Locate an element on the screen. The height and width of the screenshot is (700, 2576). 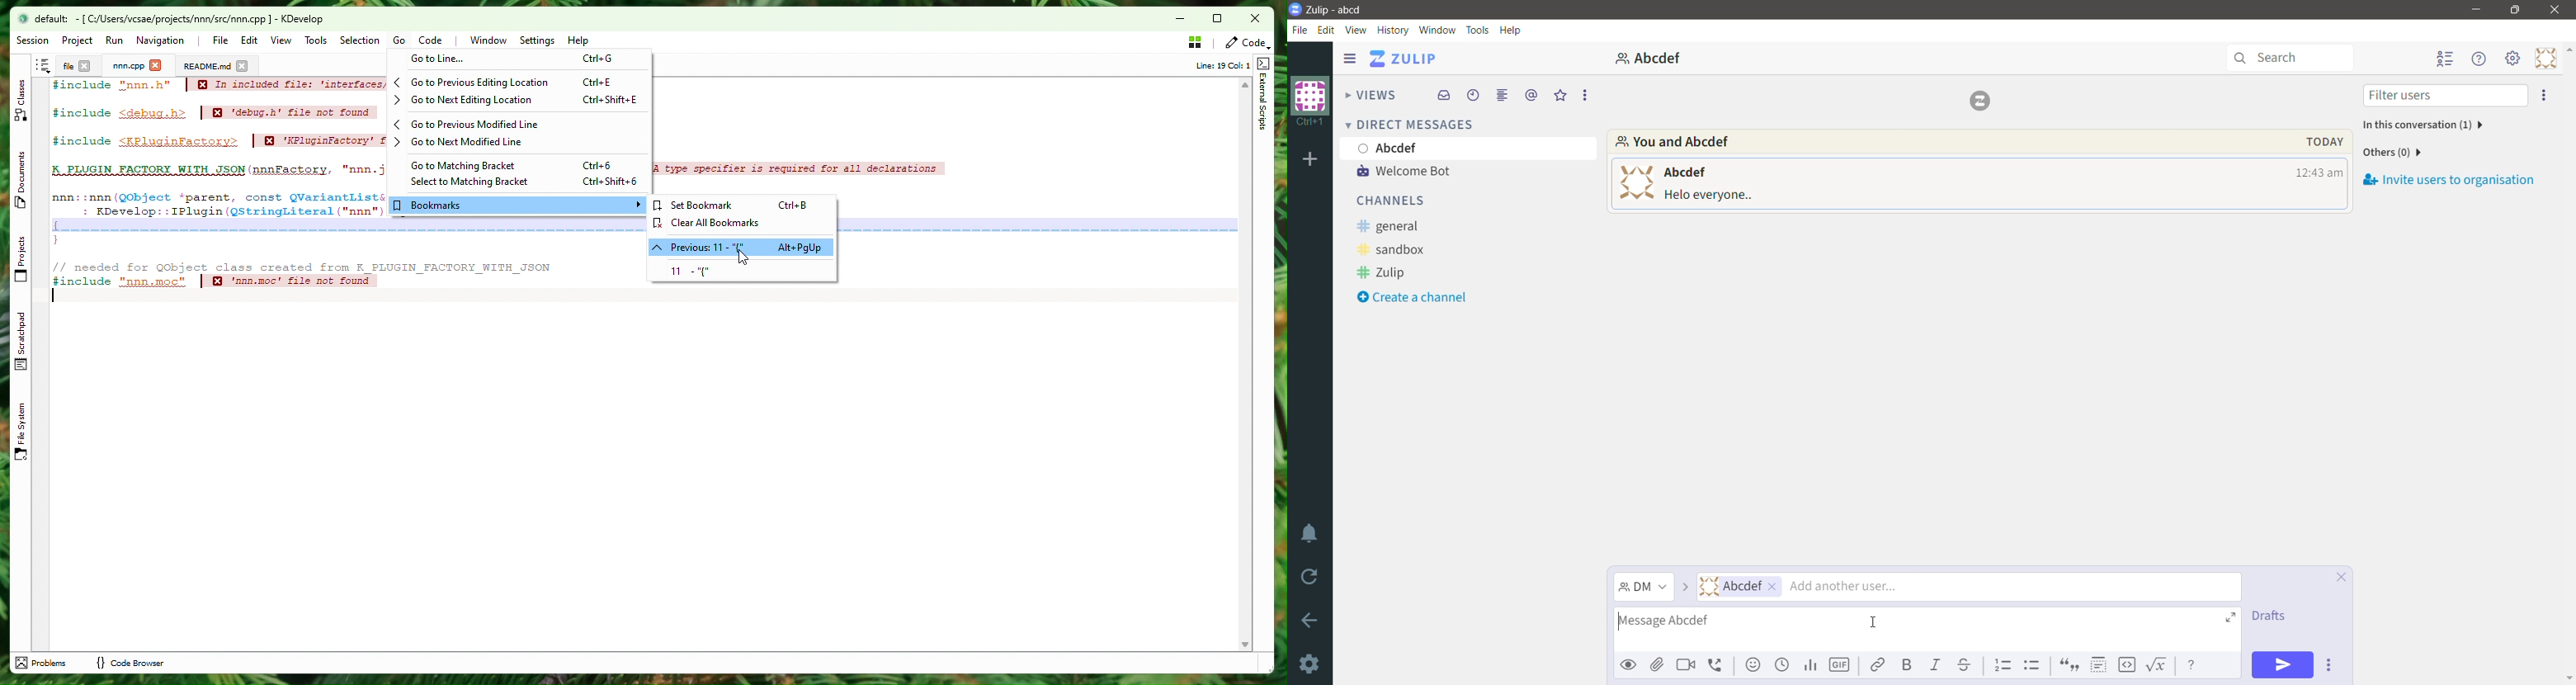
Message Date, Time is located at coordinates (2318, 142).